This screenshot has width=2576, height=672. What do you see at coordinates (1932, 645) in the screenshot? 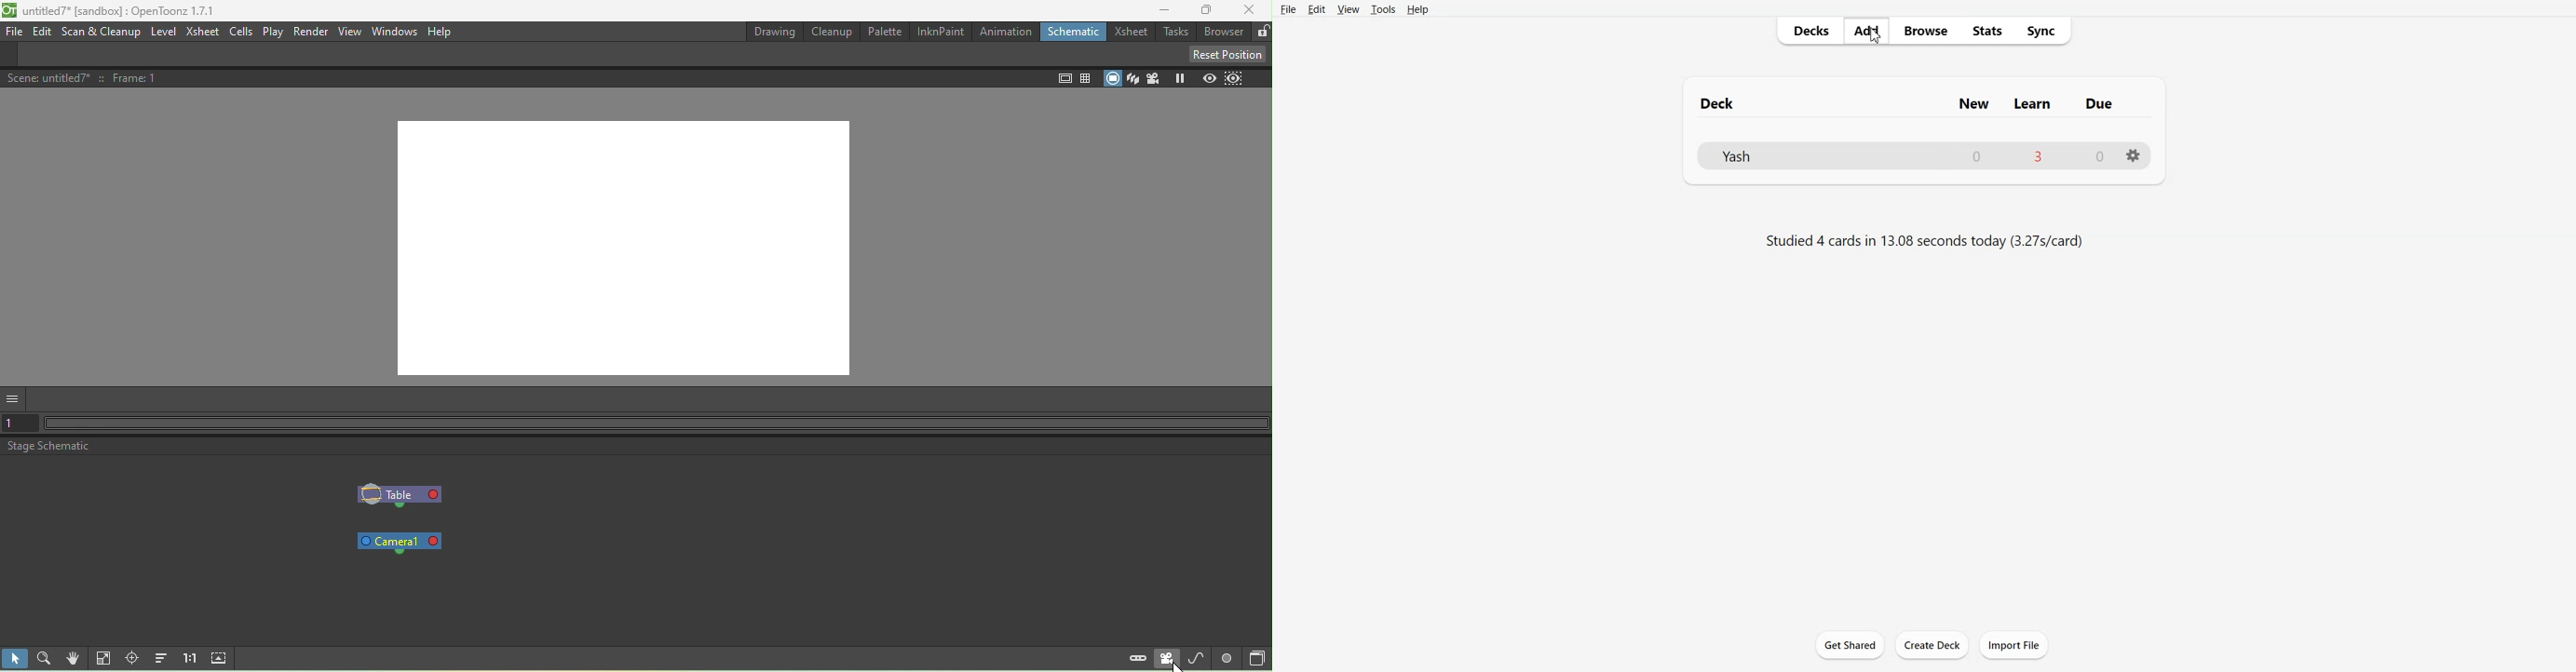
I see `Create Deck` at bounding box center [1932, 645].